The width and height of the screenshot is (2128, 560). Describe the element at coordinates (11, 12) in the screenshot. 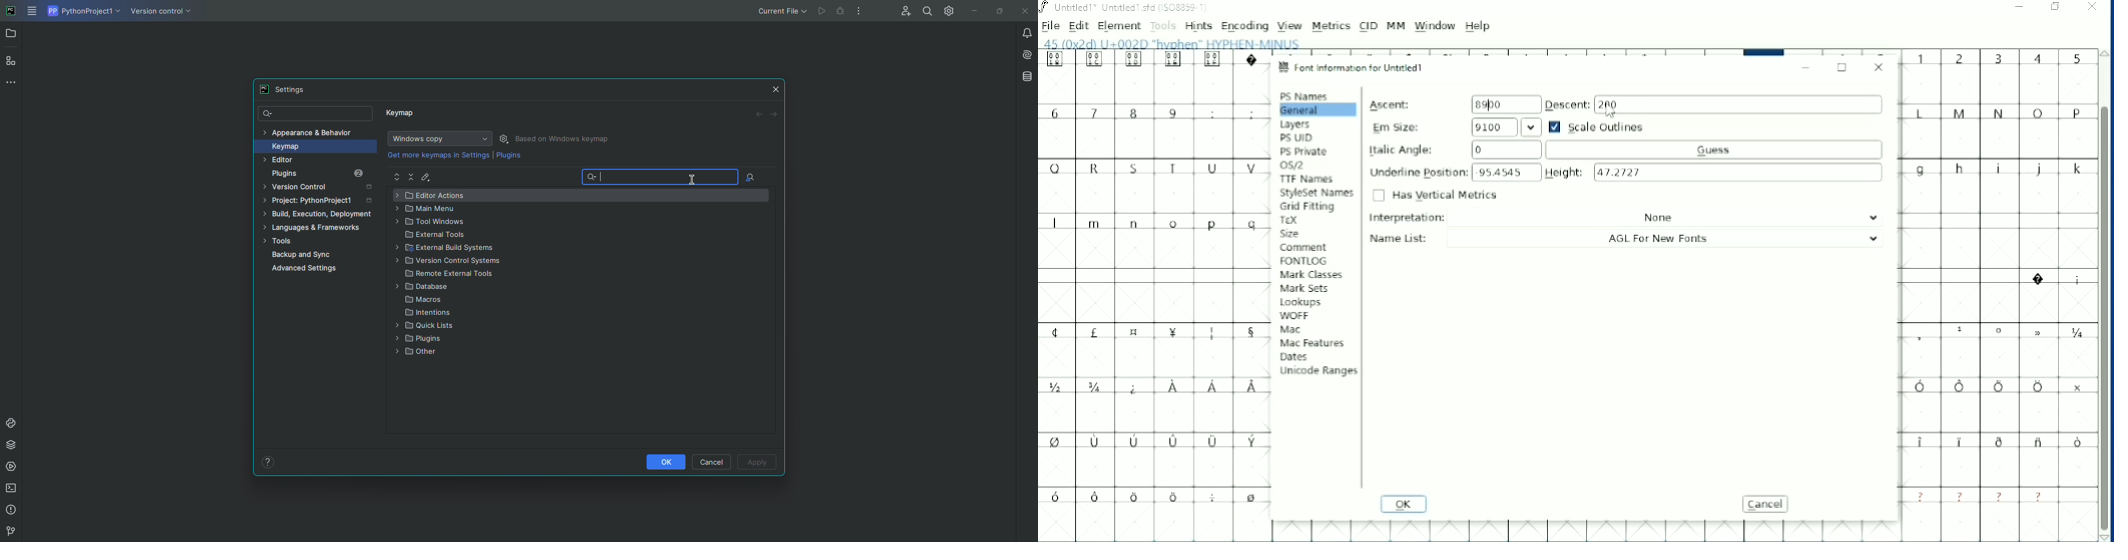

I see `PyCharm` at that location.